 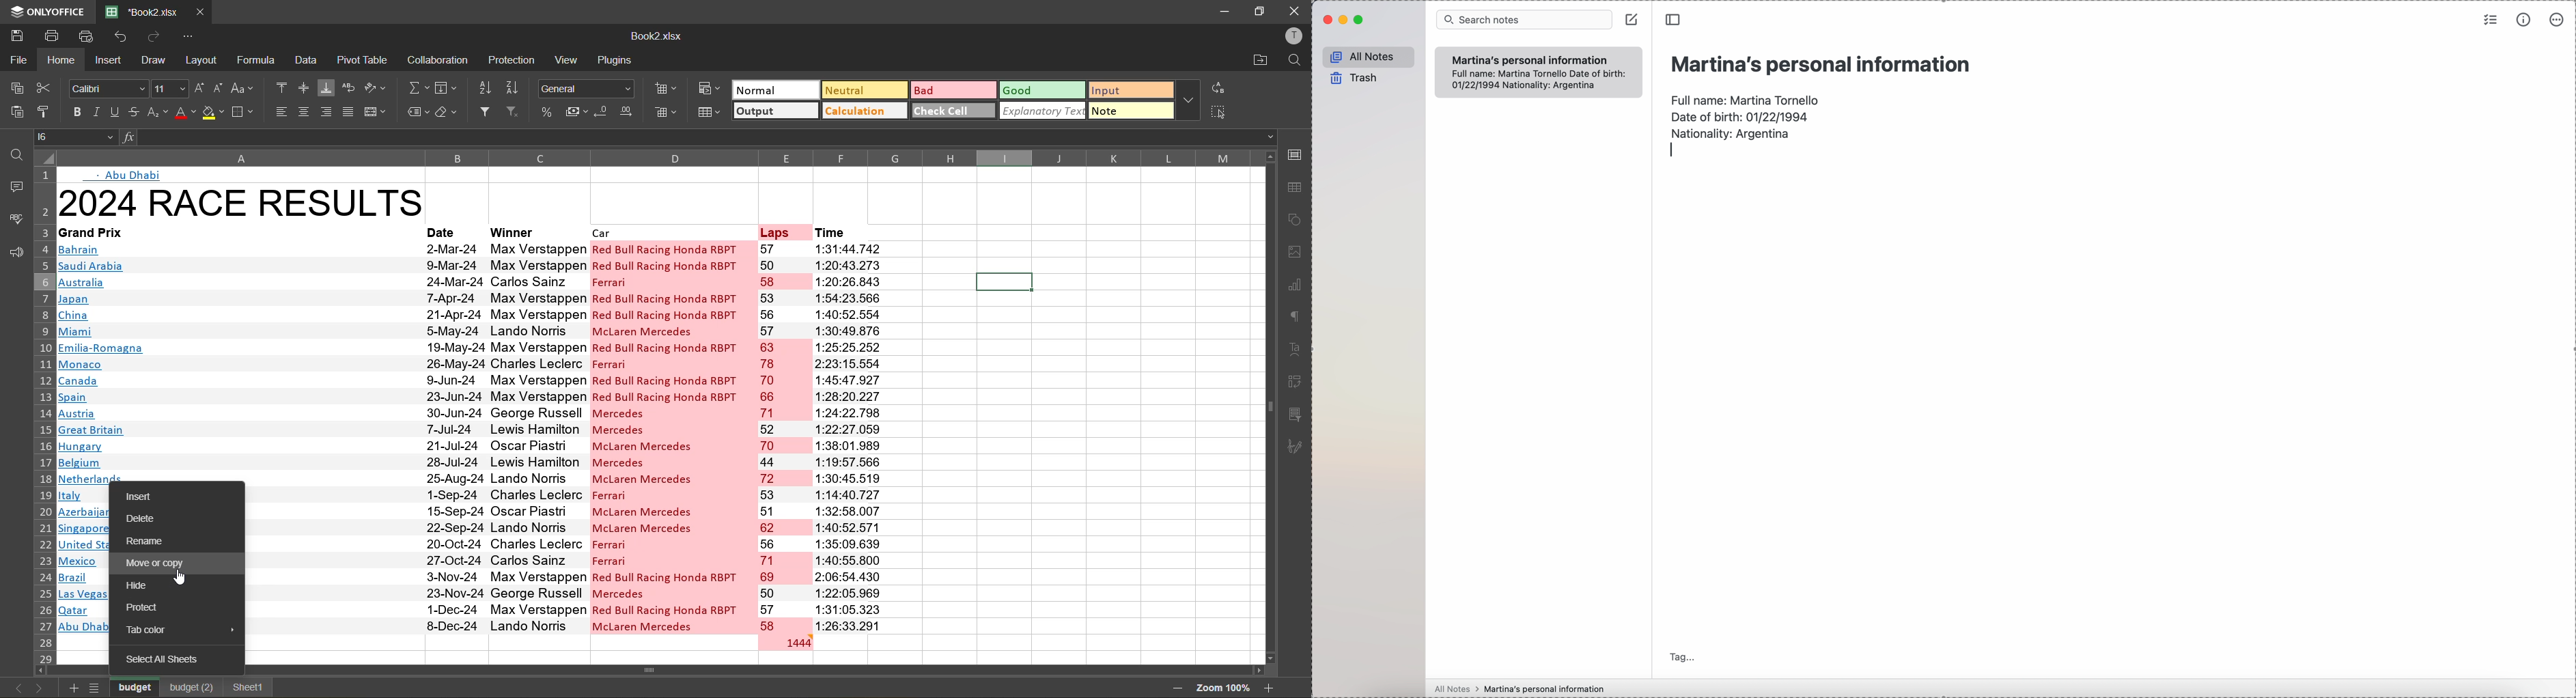 I want to click on date, so click(x=454, y=435).